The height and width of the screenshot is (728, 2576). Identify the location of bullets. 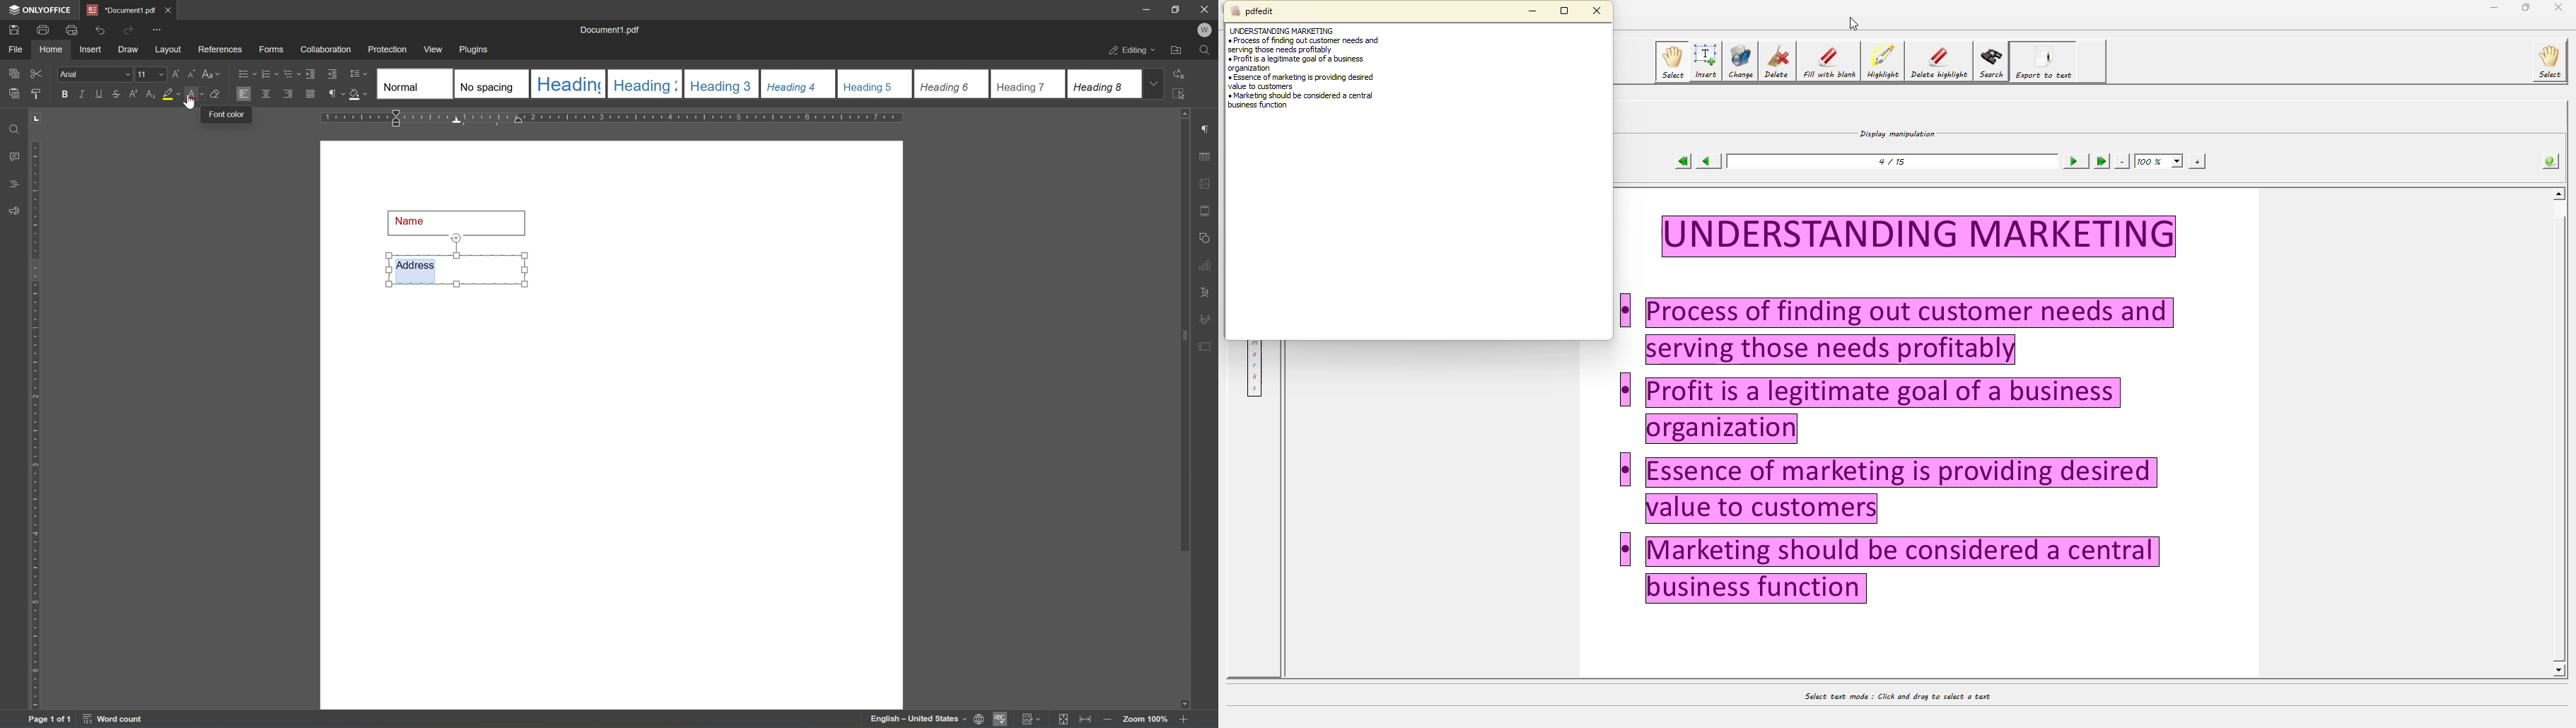
(244, 73).